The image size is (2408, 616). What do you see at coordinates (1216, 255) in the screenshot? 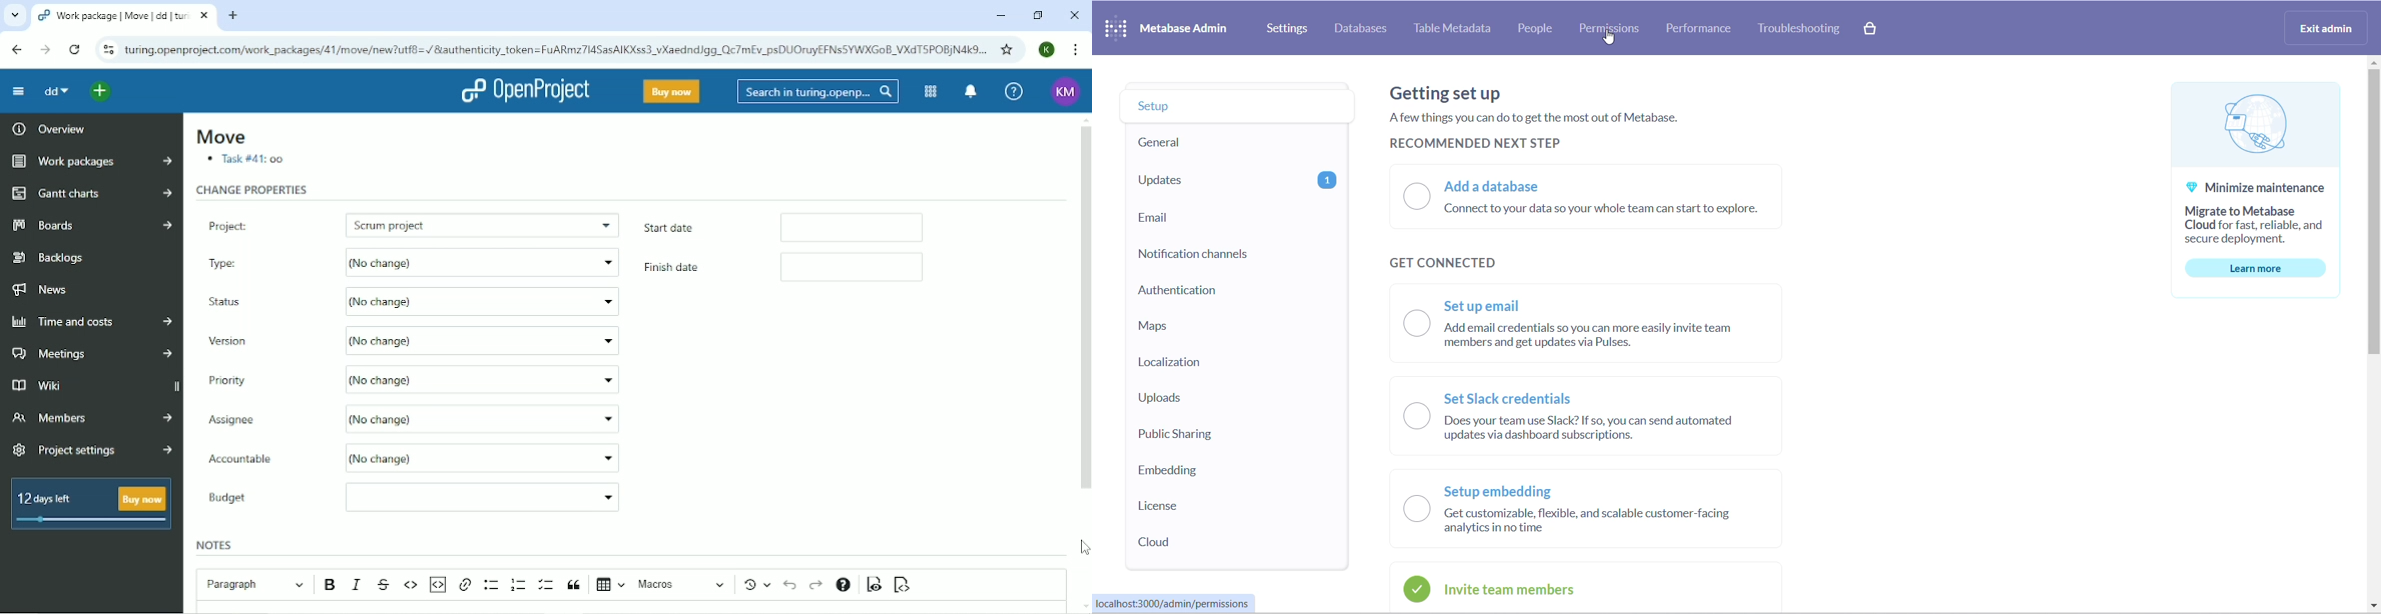
I see `notification channels` at bounding box center [1216, 255].